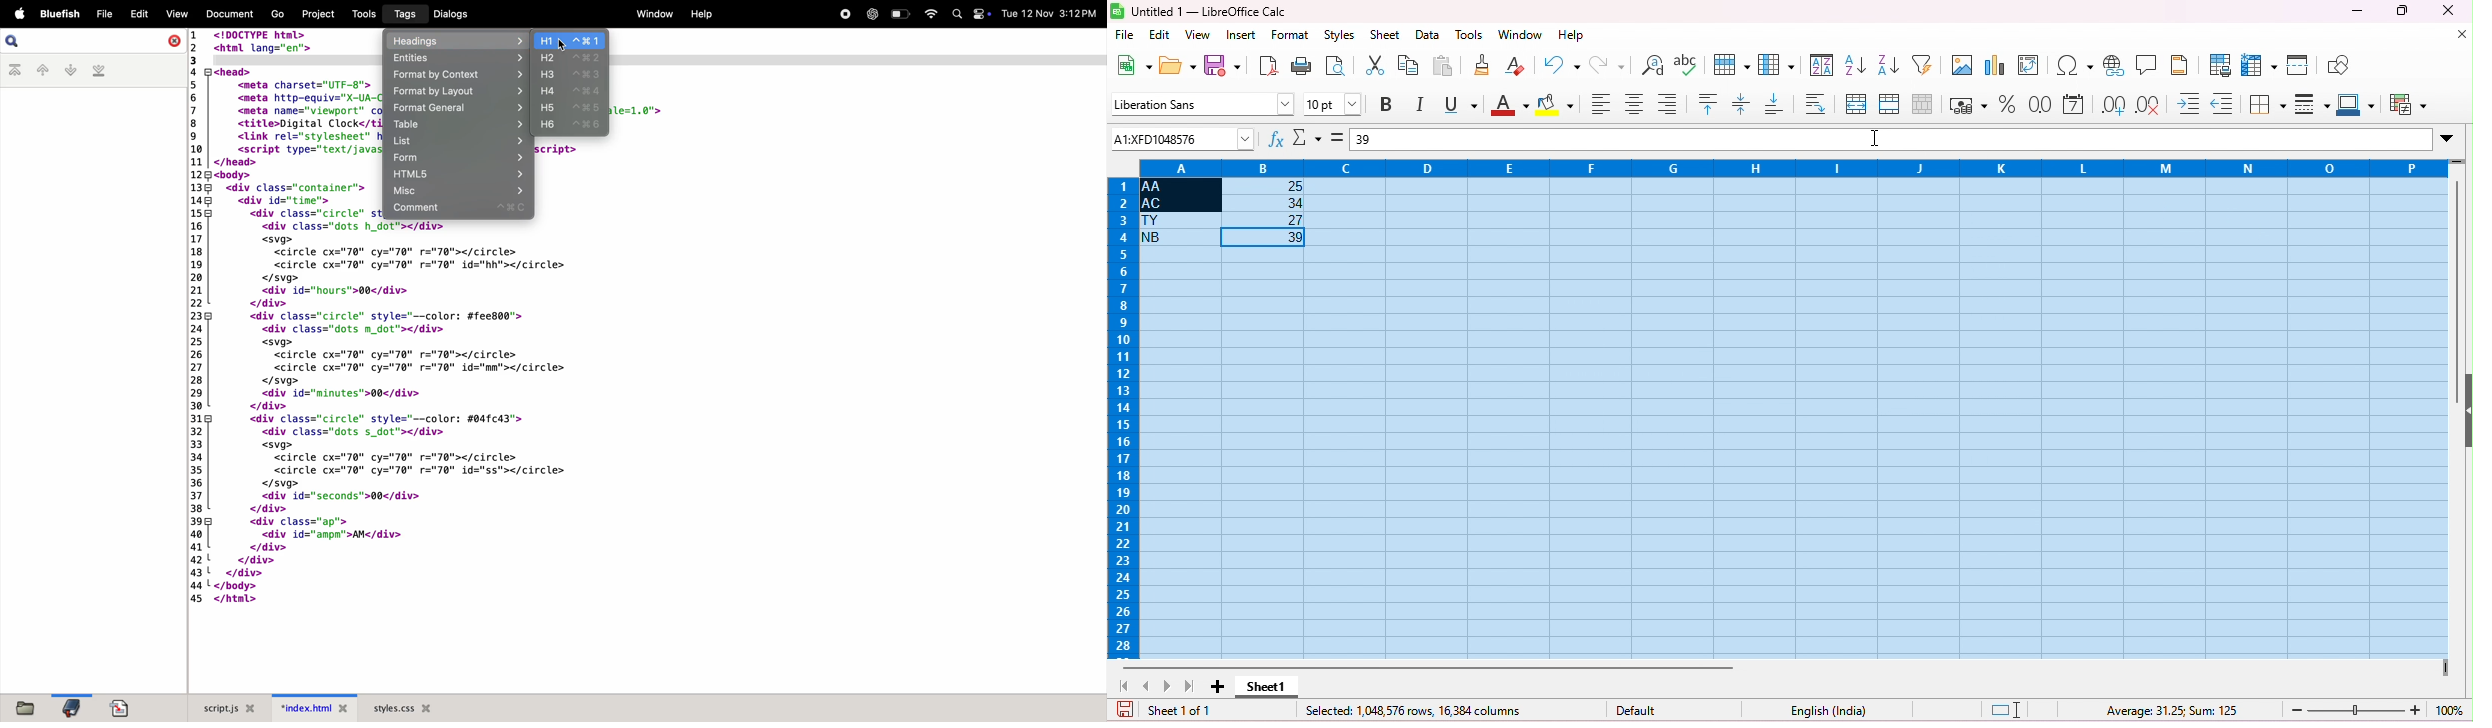  What do you see at coordinates (571, 58) in the screenshot?
I see `H2` at bounding box center [571, 58].